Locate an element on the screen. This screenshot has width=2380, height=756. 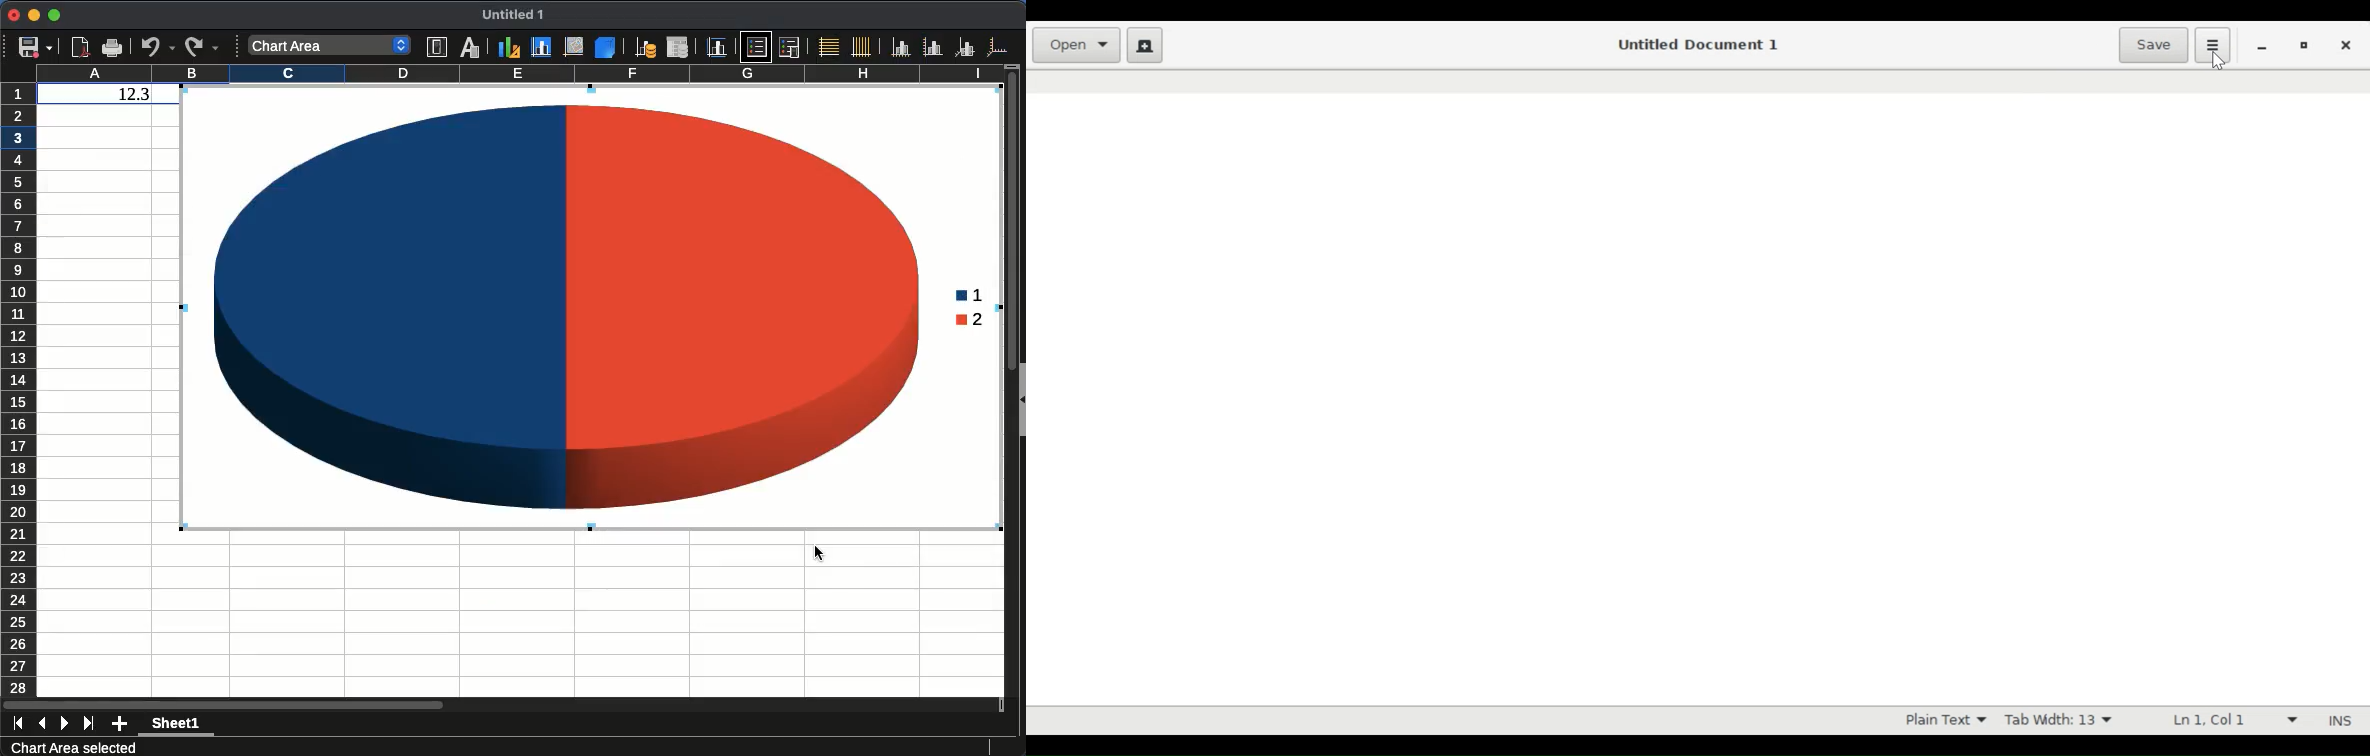
Legend on/off, current selection is located at coordinates (756, 46).